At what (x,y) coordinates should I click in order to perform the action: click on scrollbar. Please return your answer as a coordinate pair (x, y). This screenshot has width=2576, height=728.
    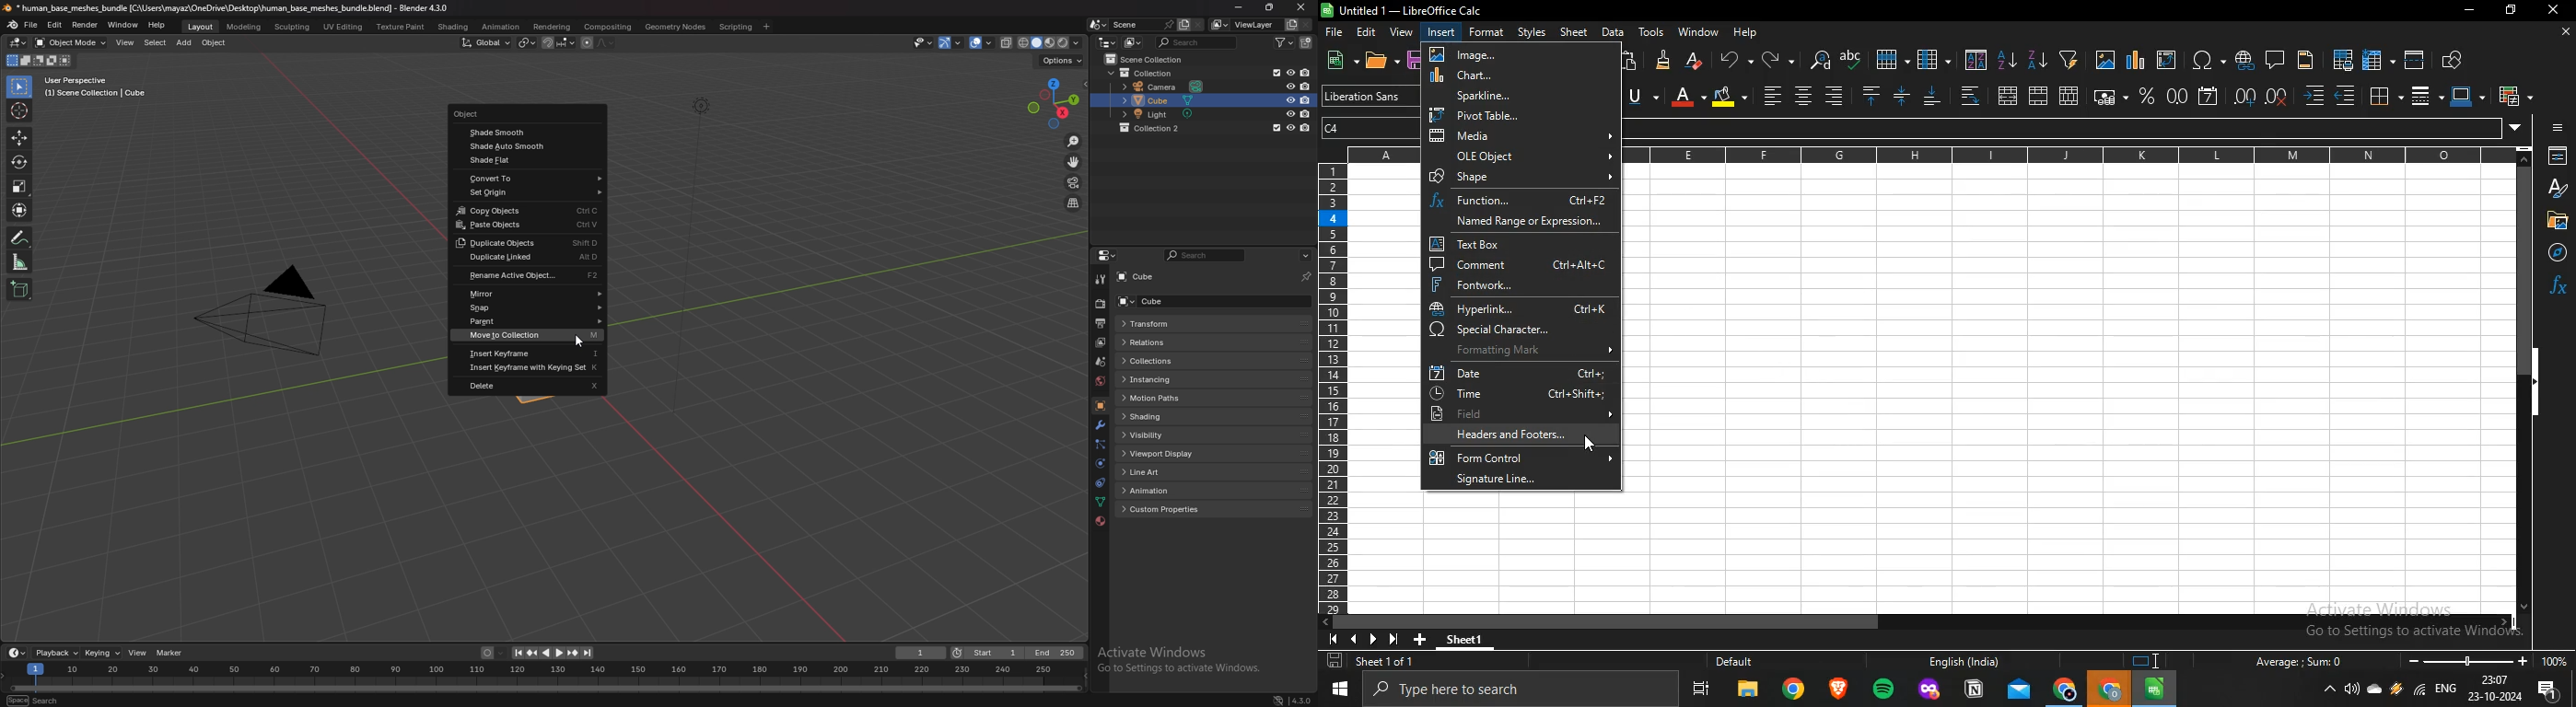
    Looking at the image, I should click on (1918, 622).